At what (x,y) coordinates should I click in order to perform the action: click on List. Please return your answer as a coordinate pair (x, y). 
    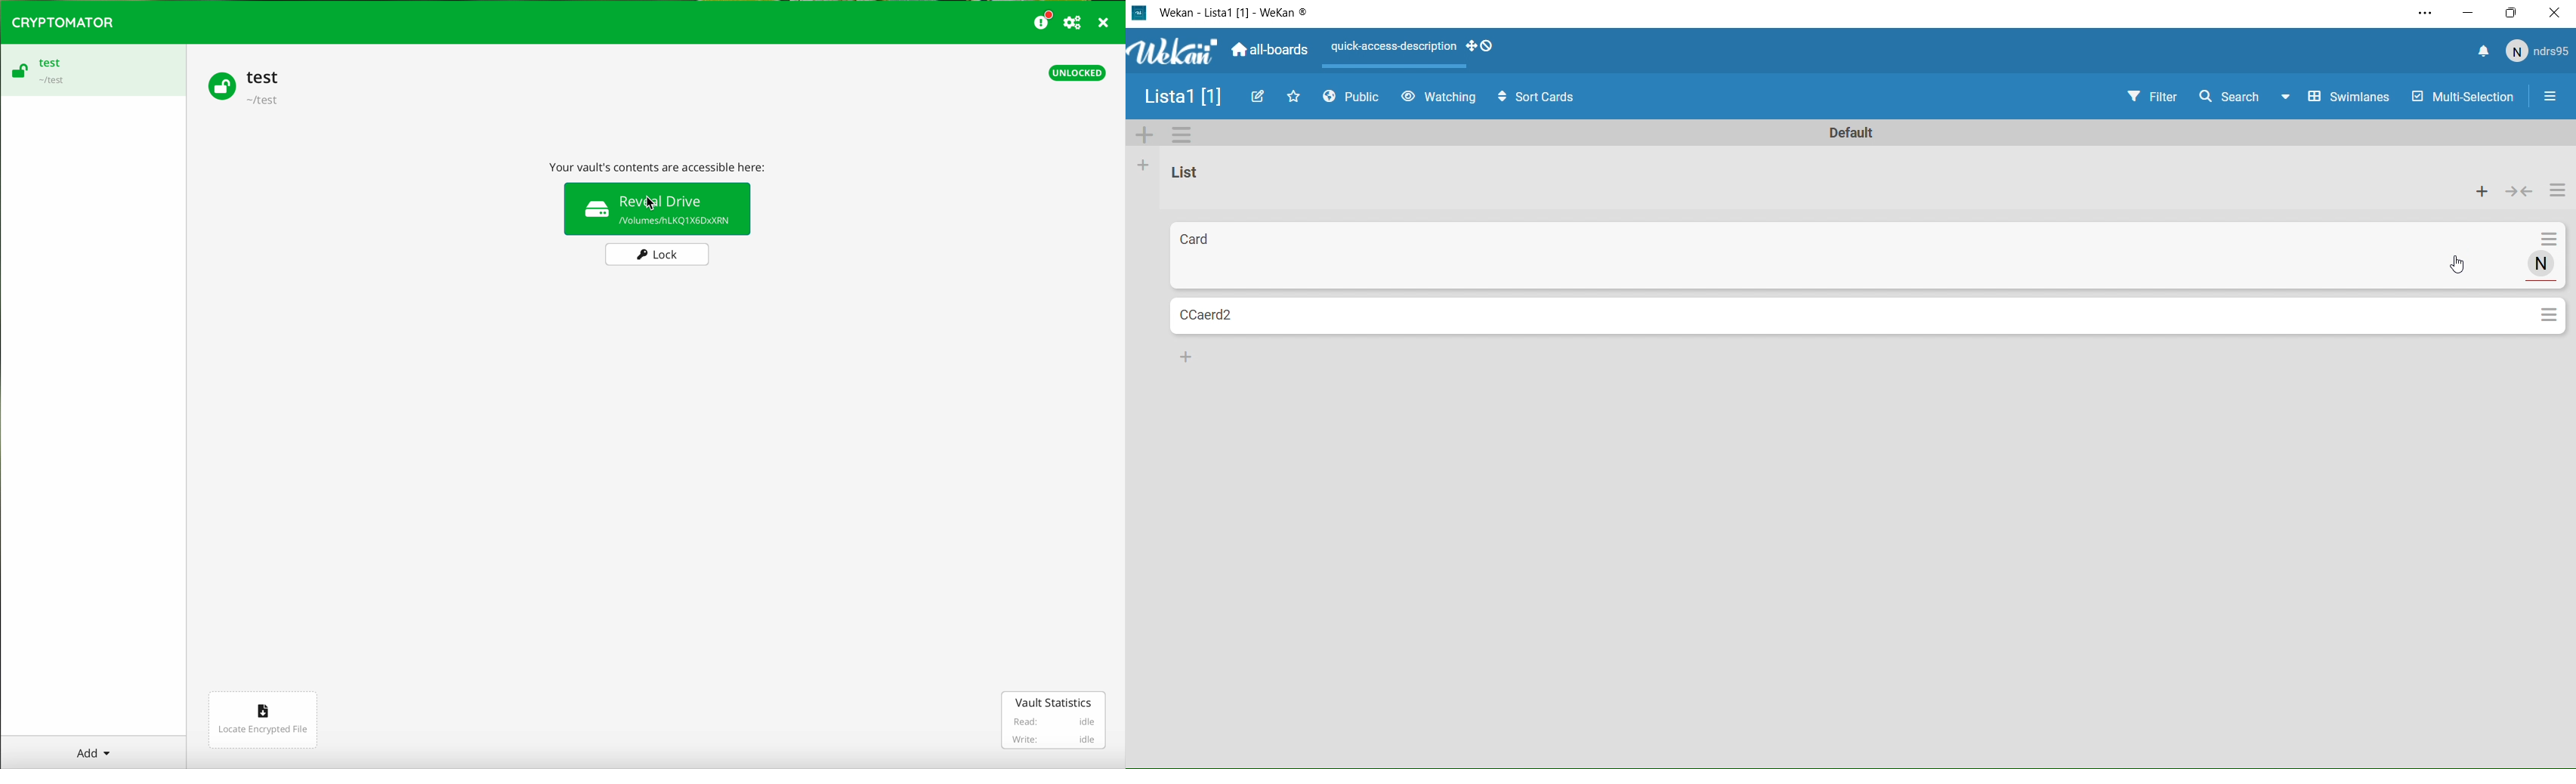
    Looking at the image, I should click on (1194, 174).